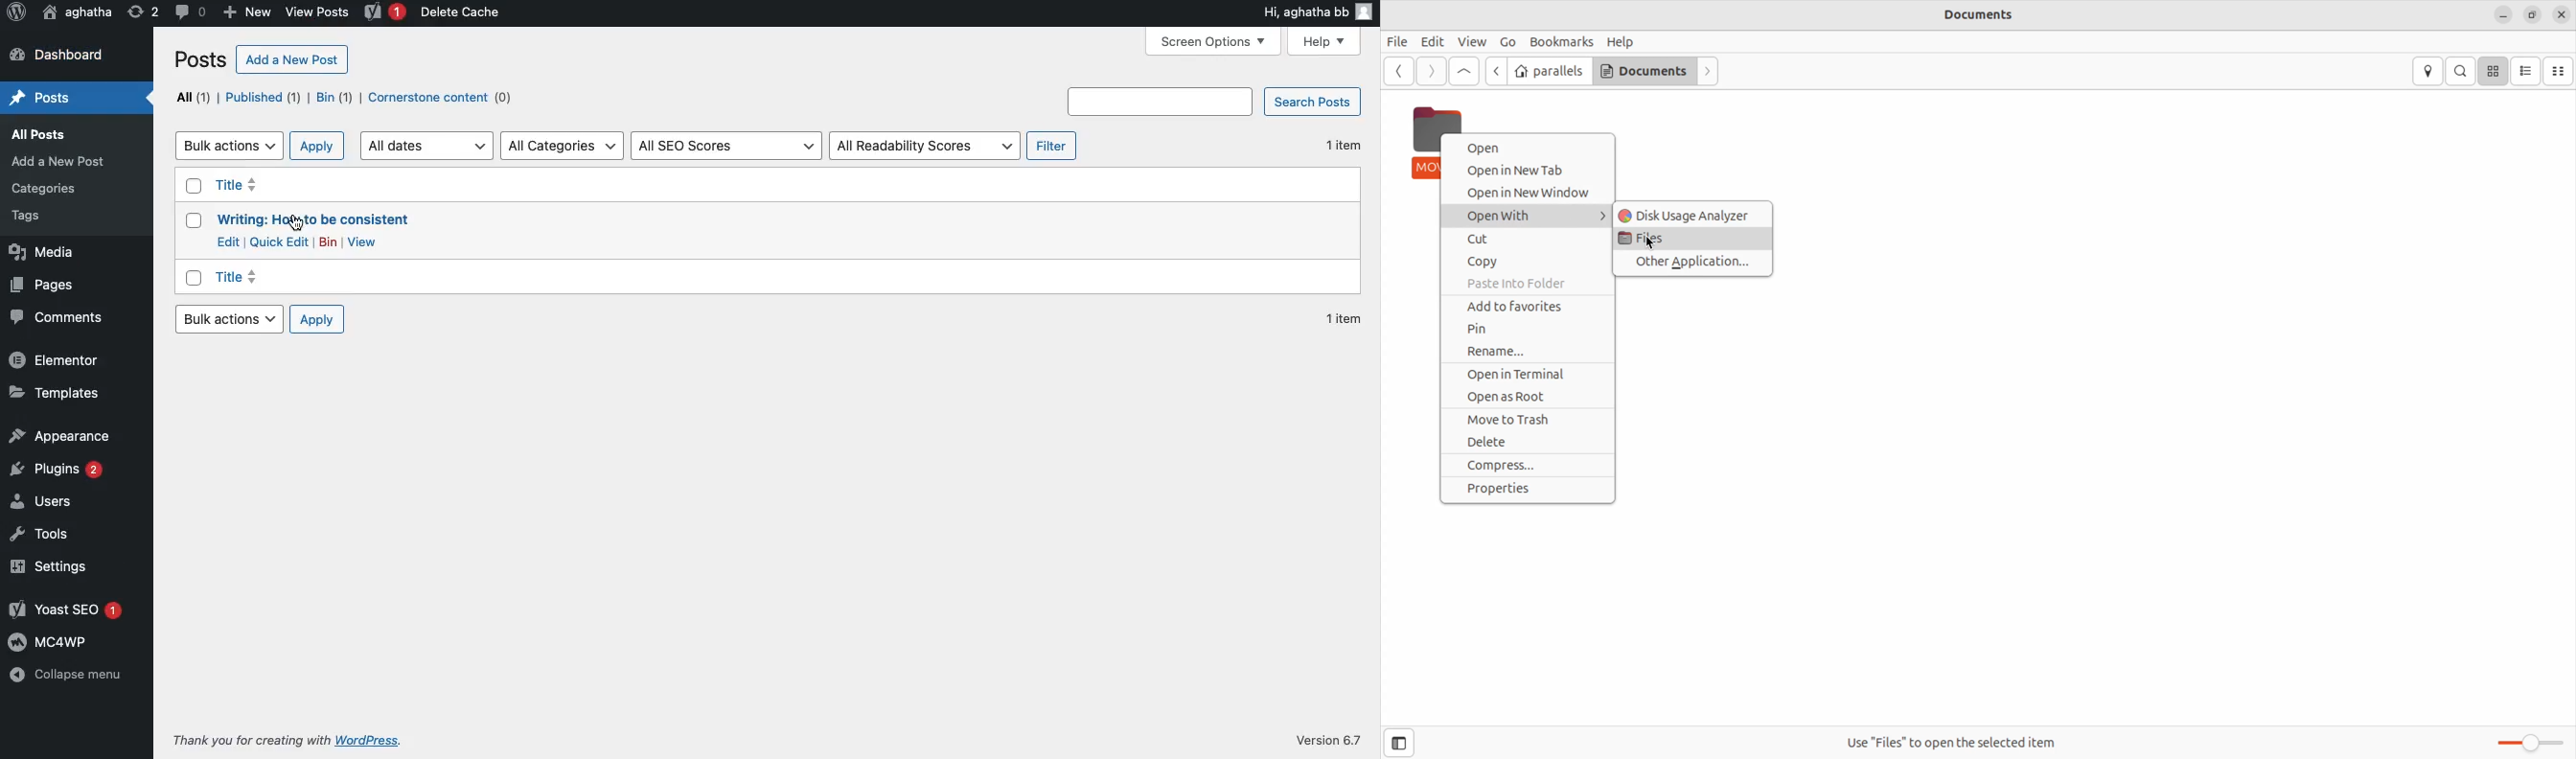 The image size is (2576, 784). I want to click on Users, so click(46, 501).